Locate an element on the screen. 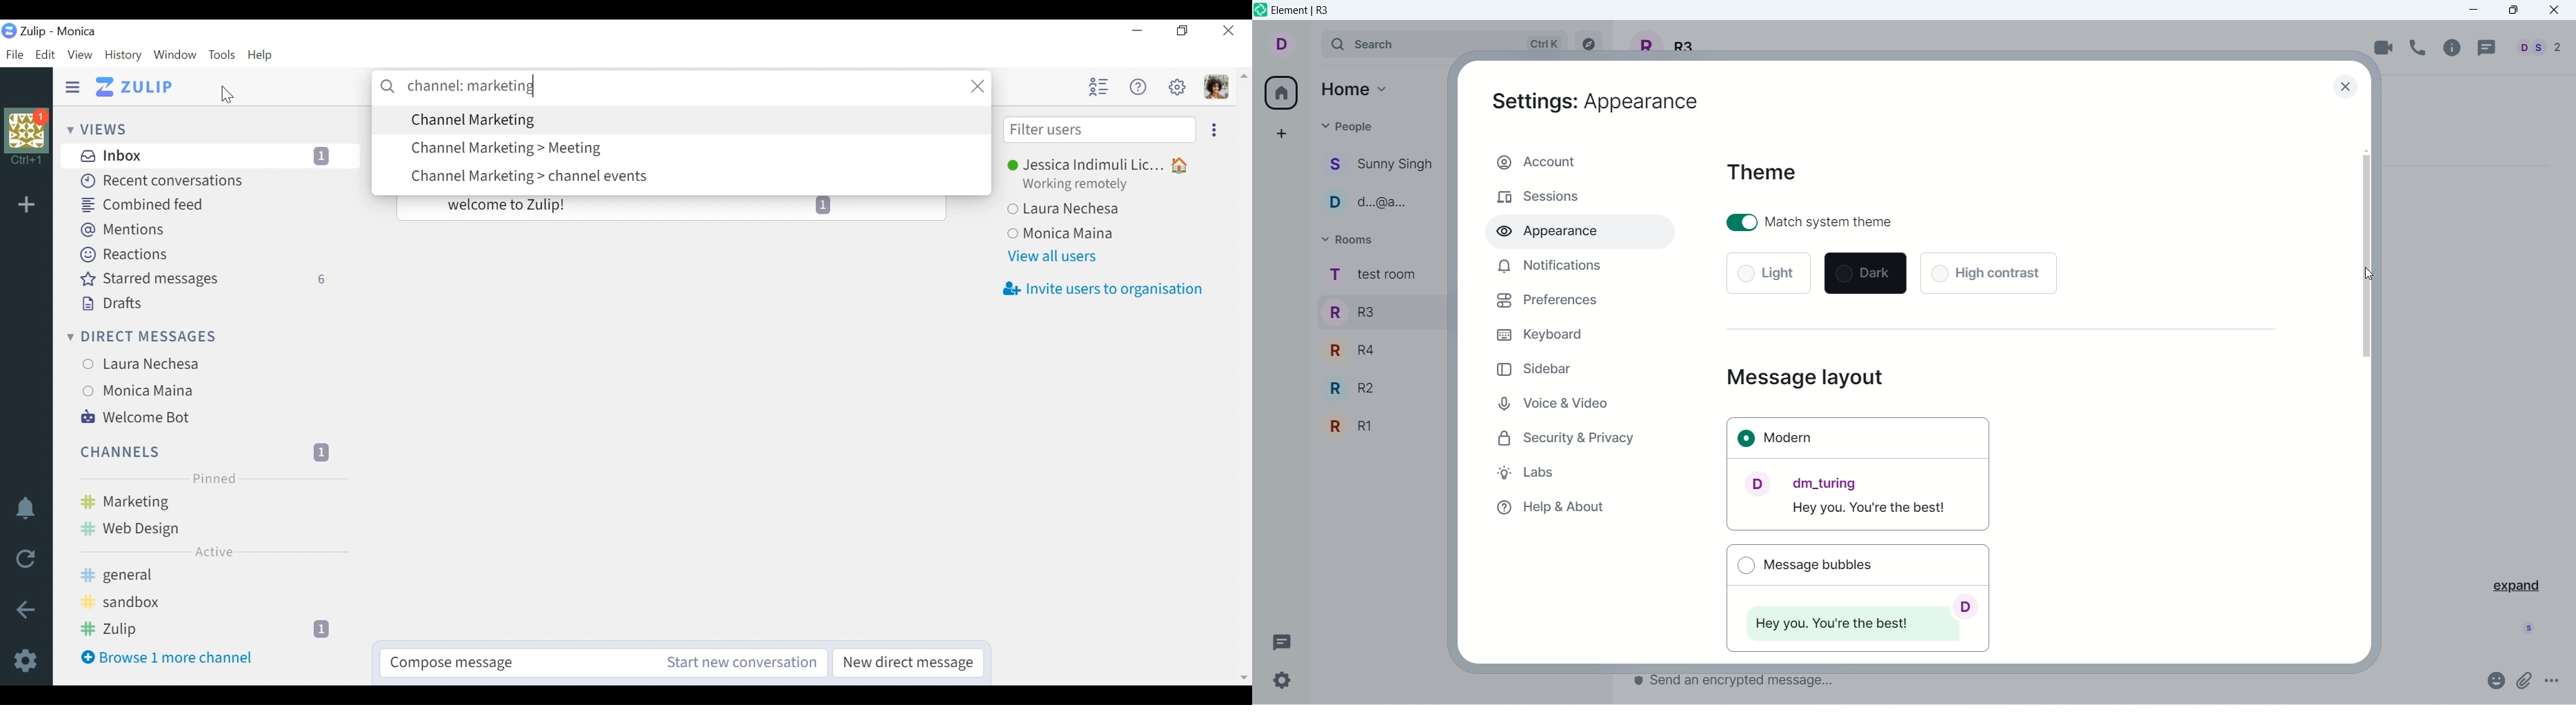 The width and height of the screenshot is (2576, 728). room info is located at coordinates (2454, 48).